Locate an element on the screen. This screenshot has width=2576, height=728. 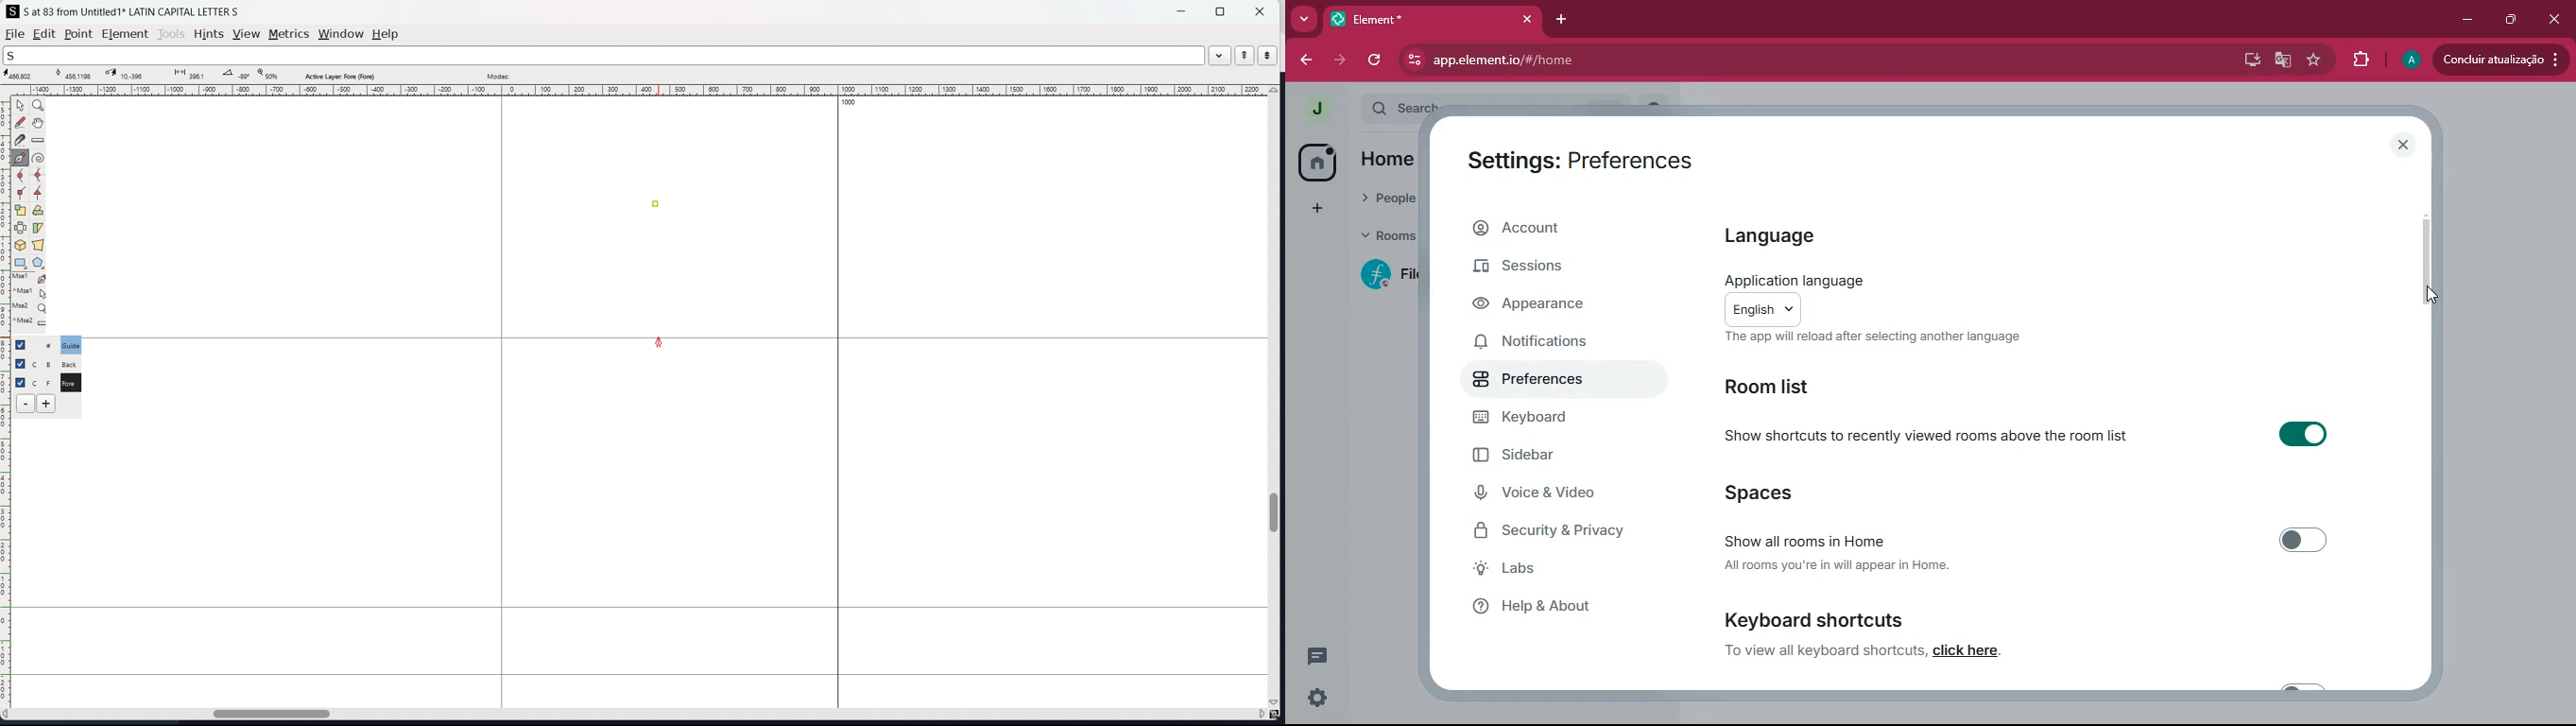
back is located at coordinates (1309, 60).